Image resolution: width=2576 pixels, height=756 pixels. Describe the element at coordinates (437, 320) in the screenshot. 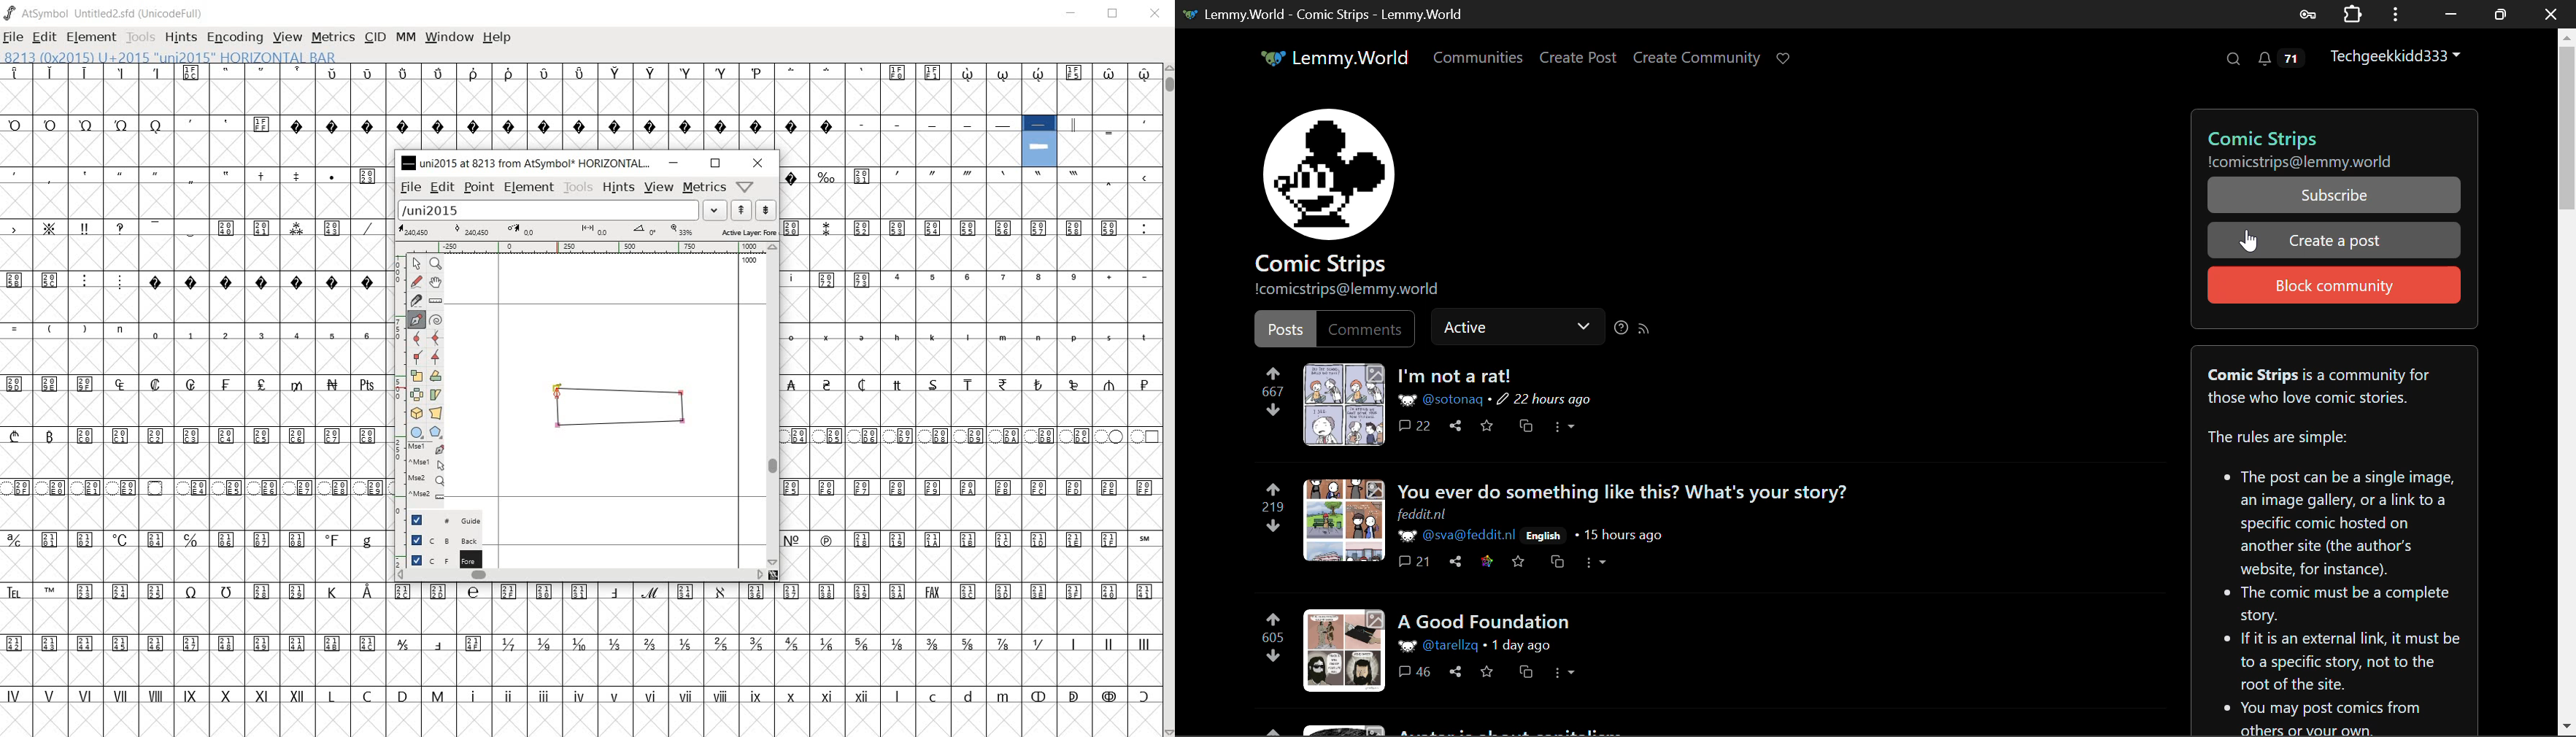

I see `change whether spiro is active or not` at that location.